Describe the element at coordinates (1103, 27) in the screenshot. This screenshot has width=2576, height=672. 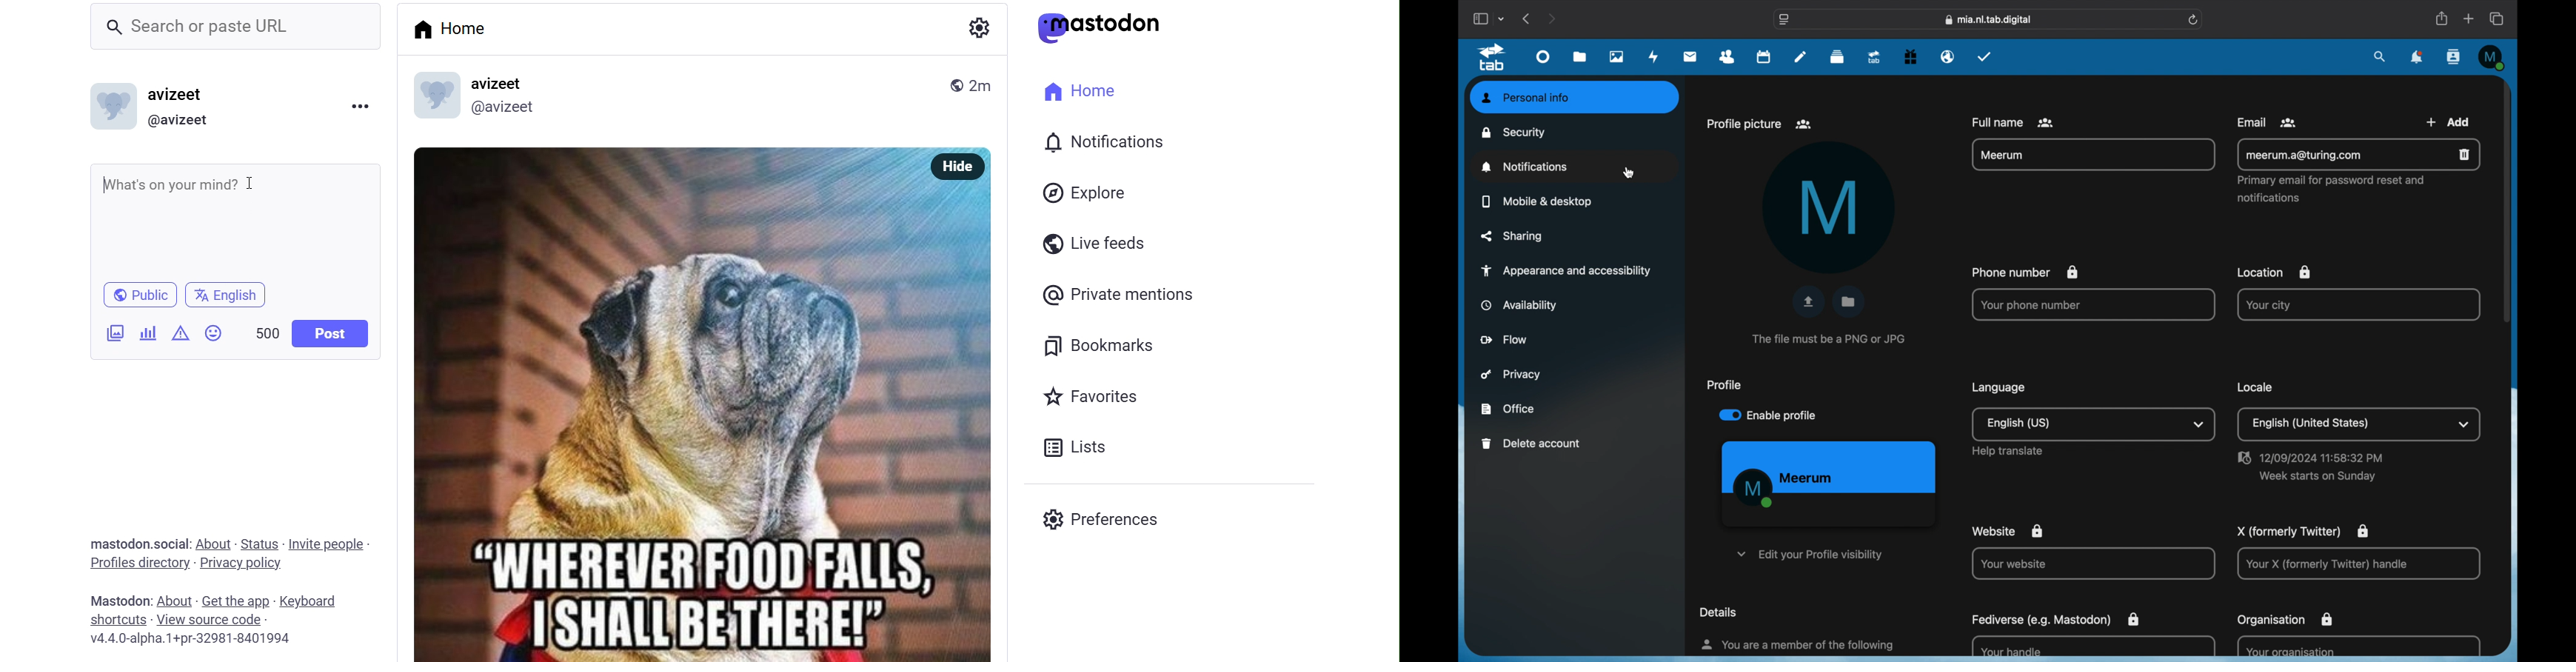
I see `mastodon` at that location.